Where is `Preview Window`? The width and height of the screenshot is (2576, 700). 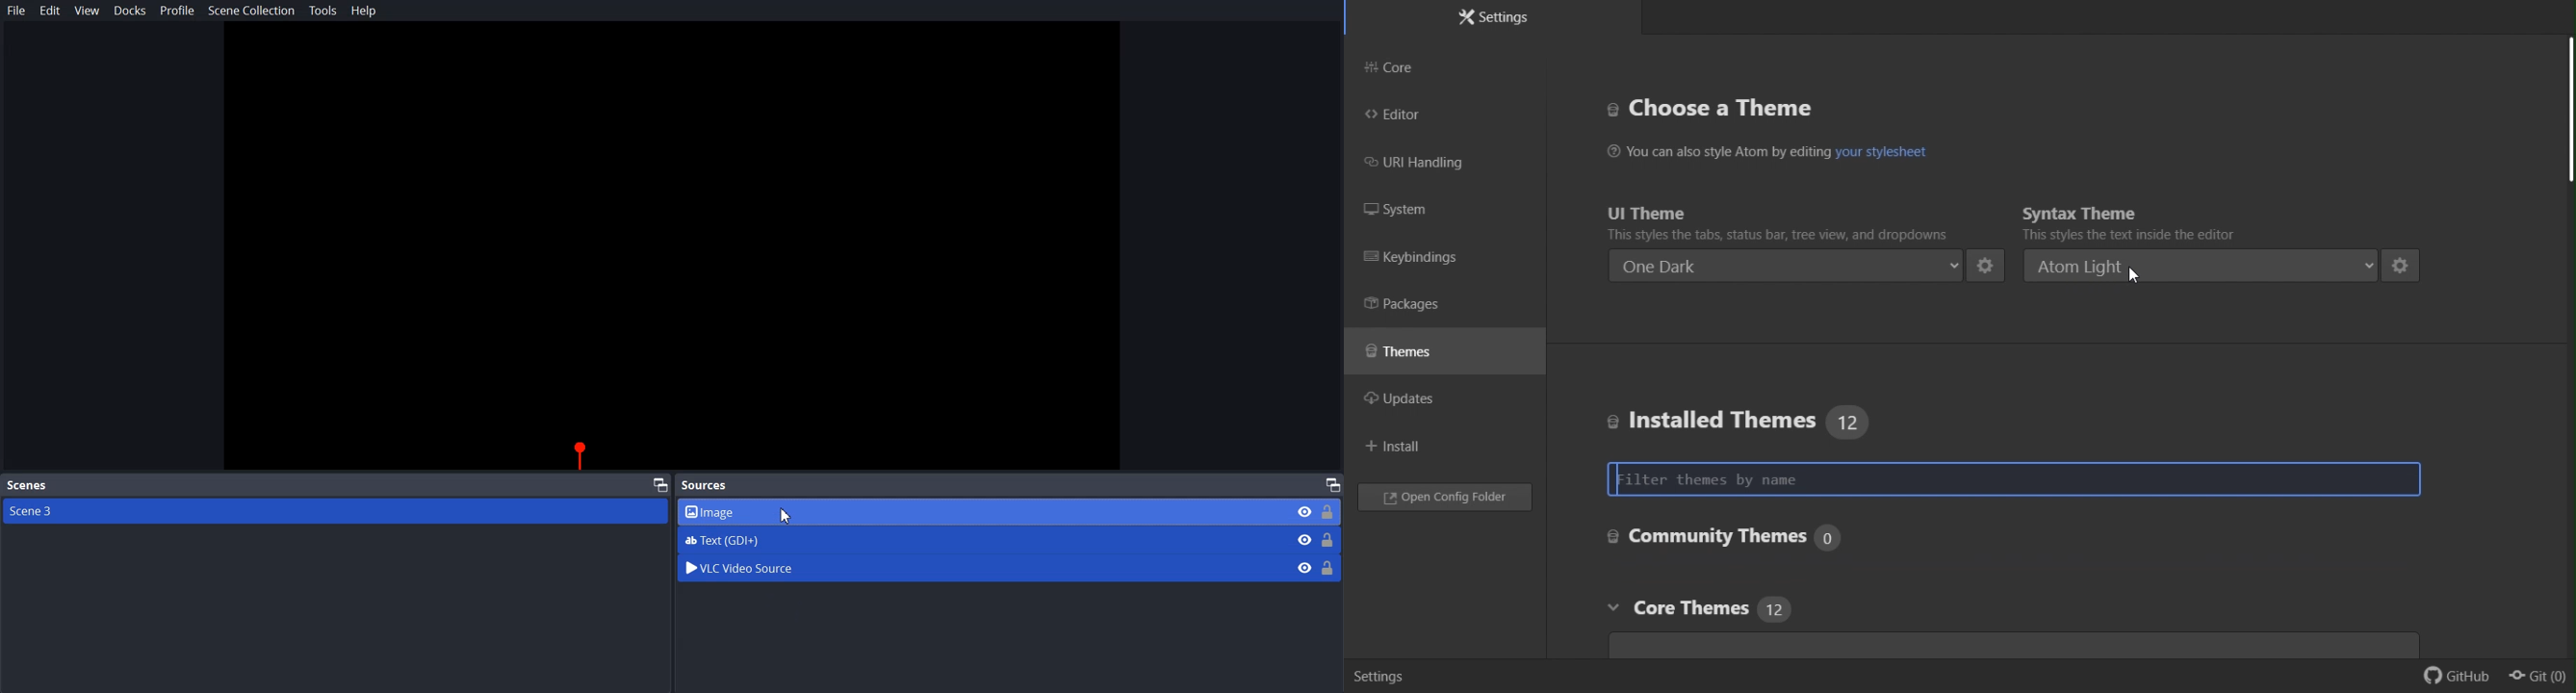 Preview Window is located at coordinates (672, 247).